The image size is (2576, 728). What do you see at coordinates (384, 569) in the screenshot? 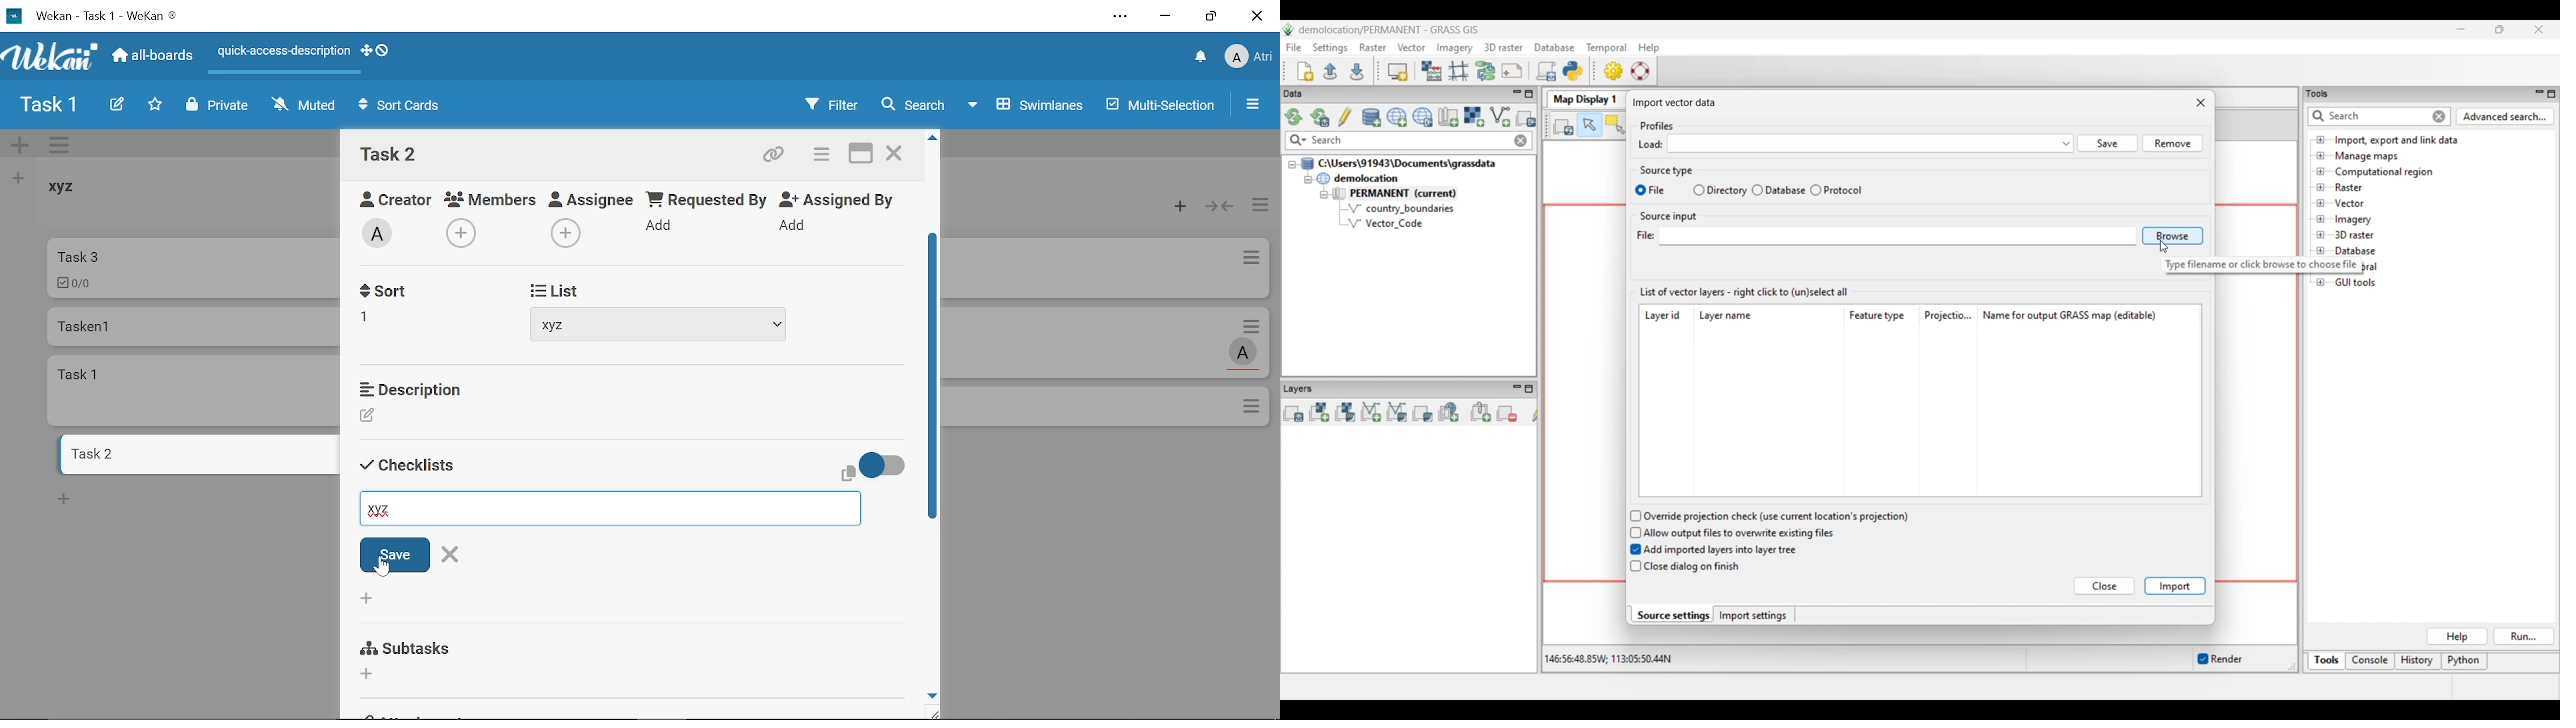
I see `Cursor` at bounding box center [384, 569].